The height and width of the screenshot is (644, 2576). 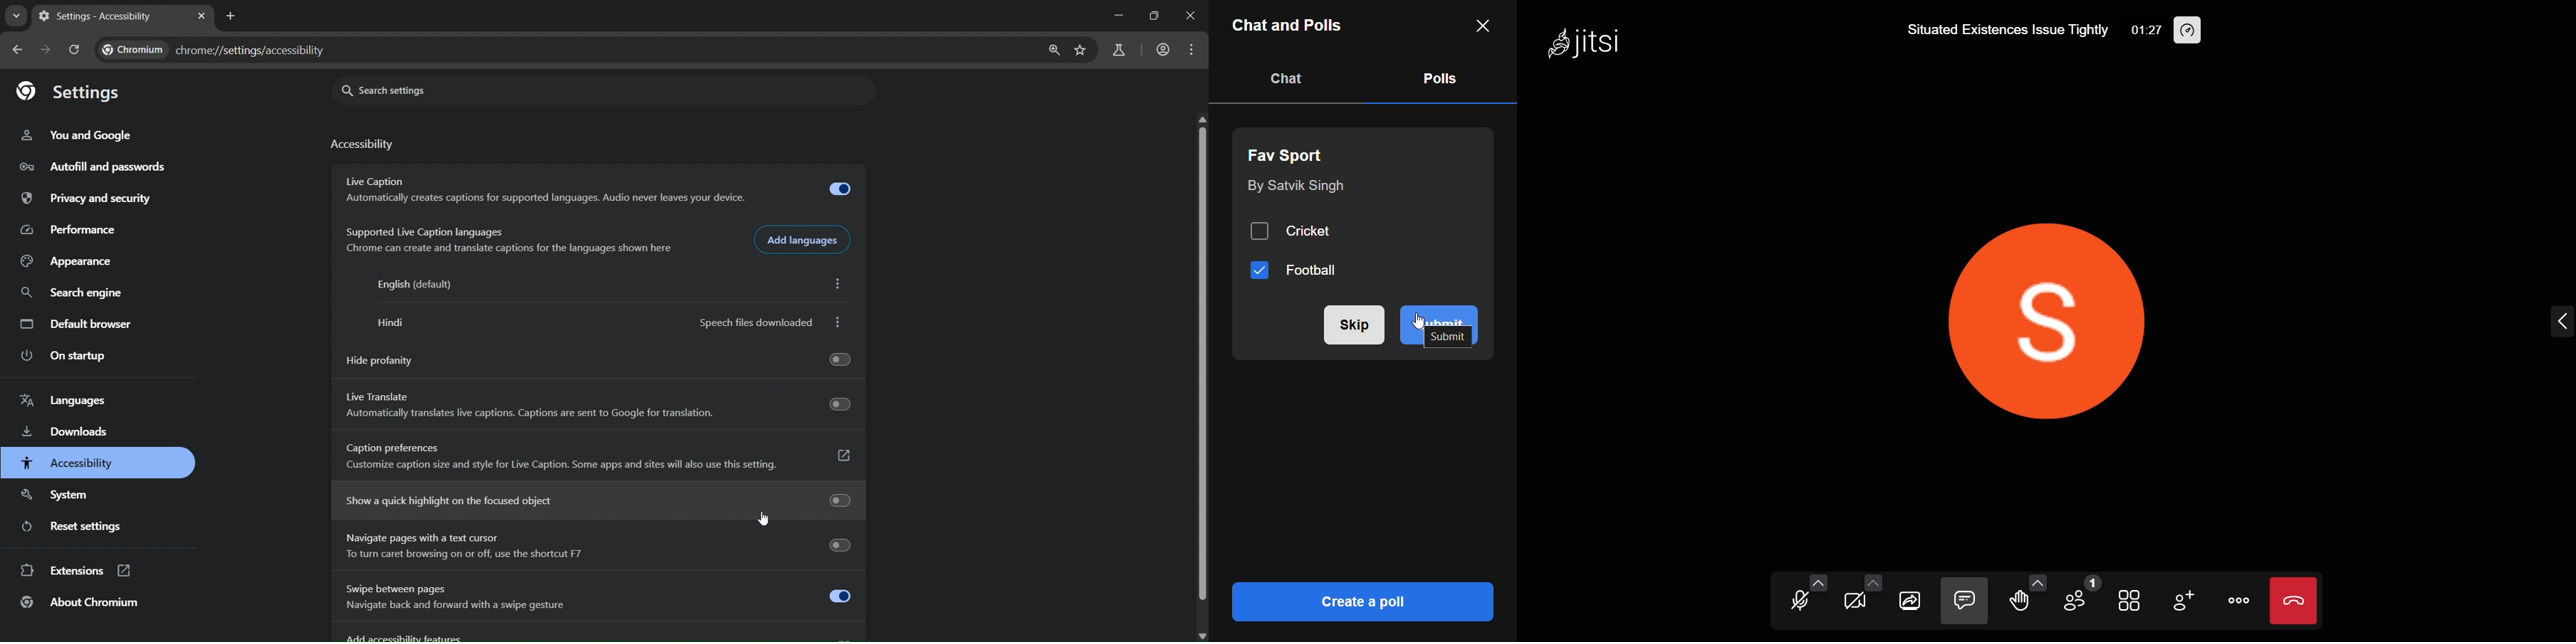 What do you see at coordinates (66, 433) in the screenshot?
I see `downloads` at bounding box center [66, 433].